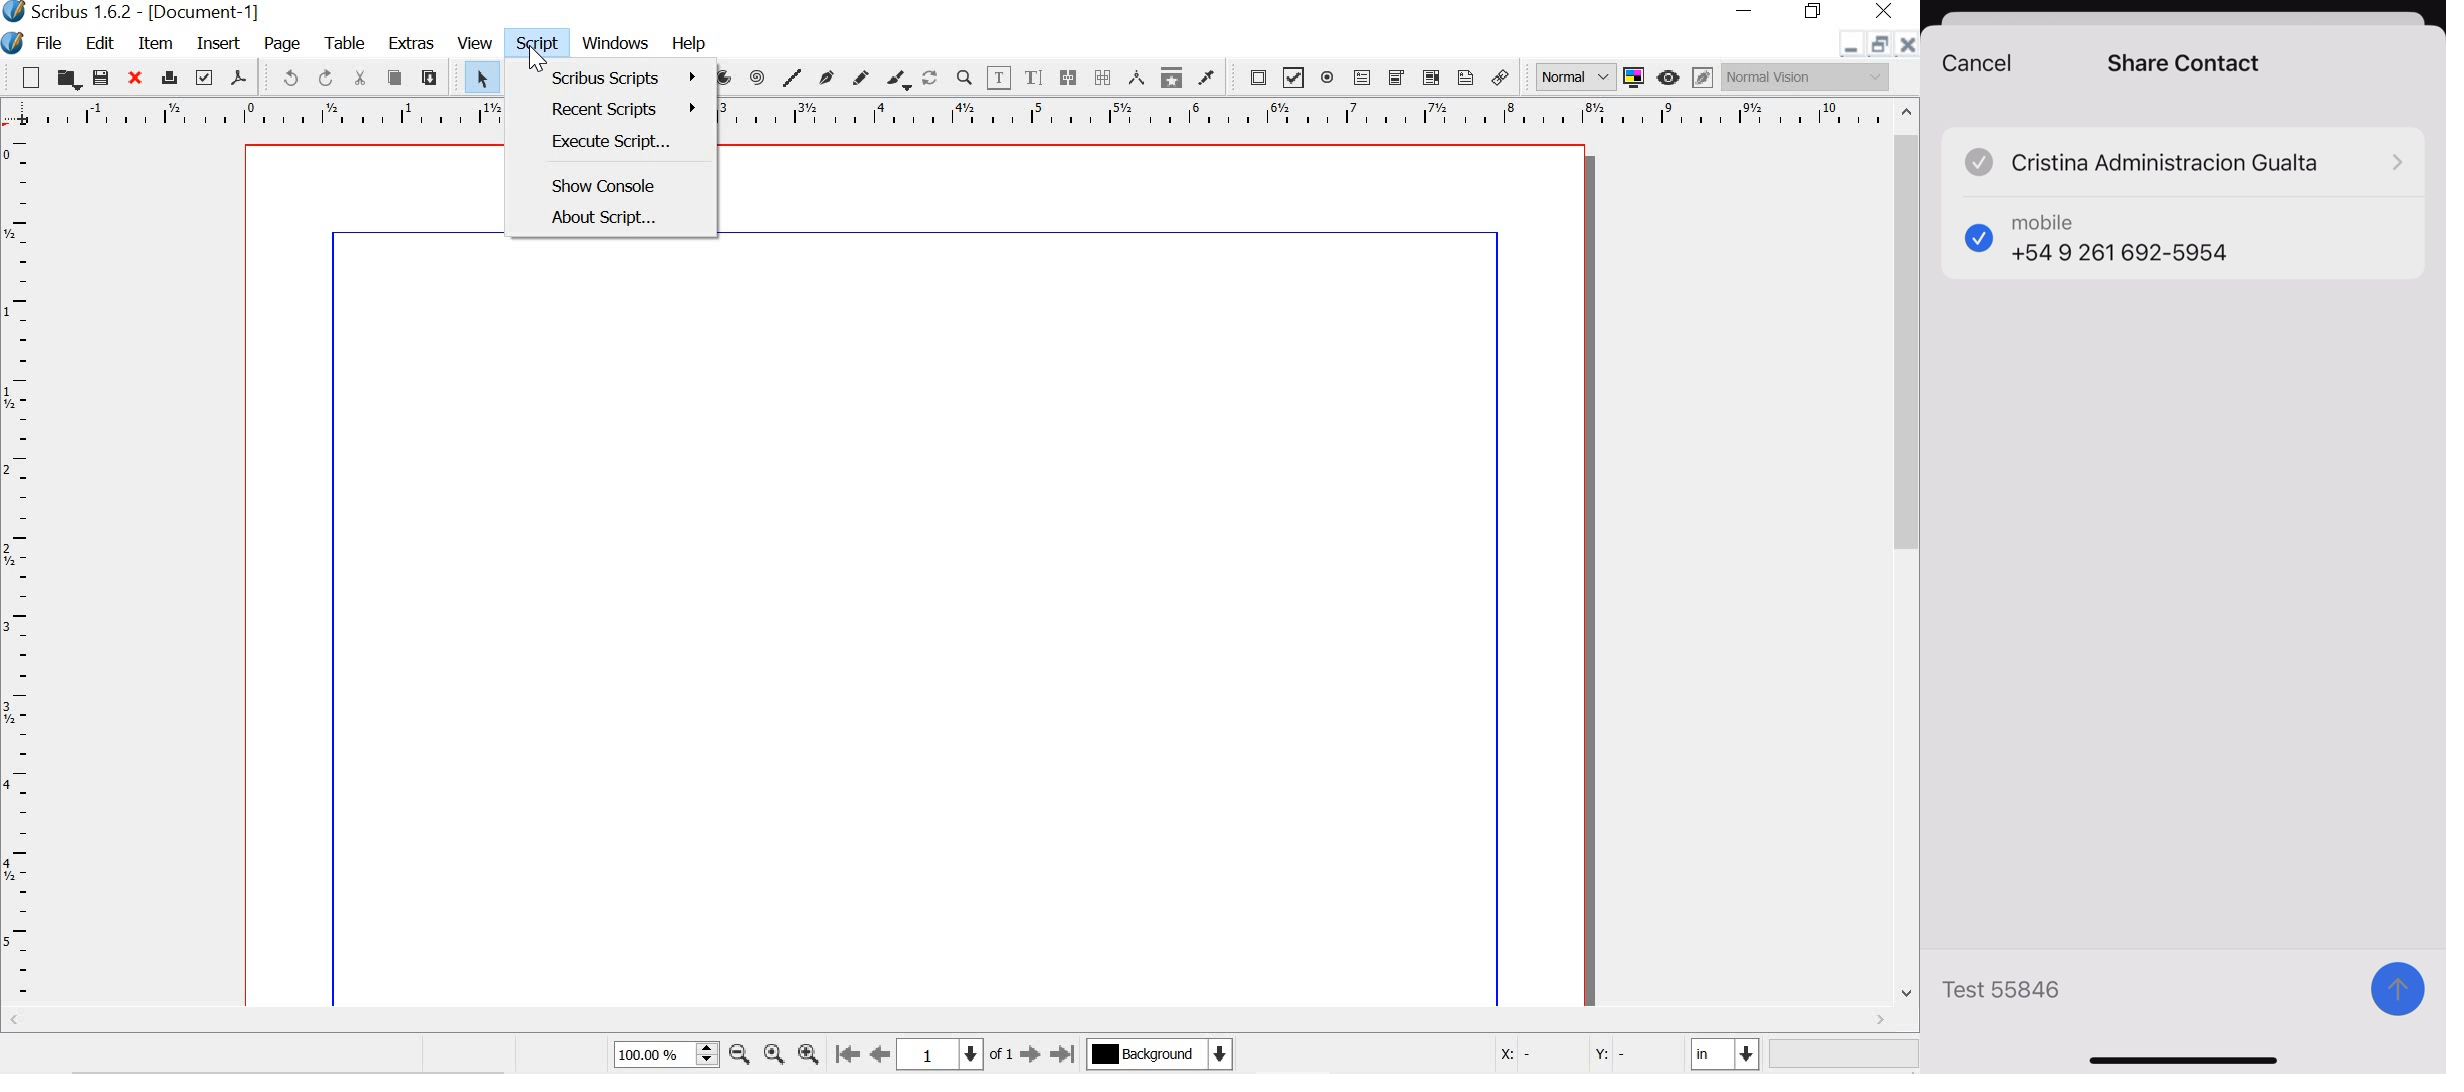 Image resolution: width=2464 pixels, height=1092 pixels. What do you see at coordinates (662, 1053) in the screenshot?
I see `100%` at bounding box center [662, 1053].